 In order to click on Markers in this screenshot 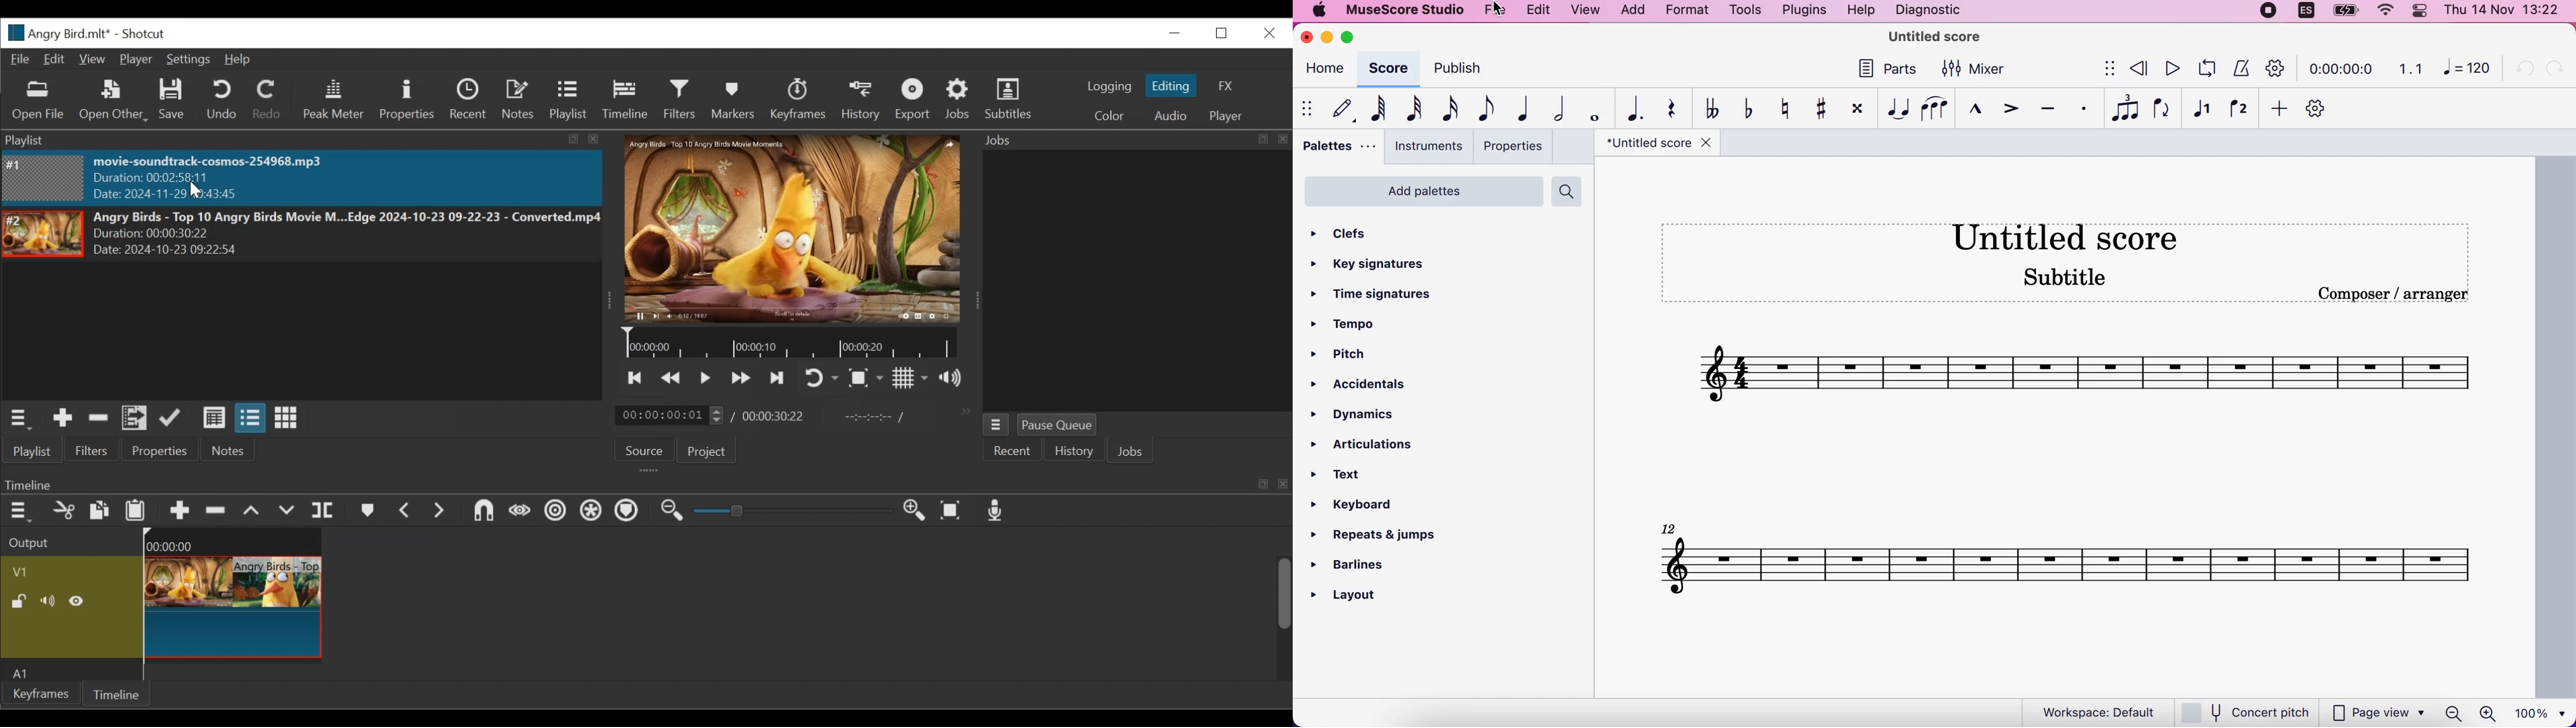, I will do `click(366, 512)`.